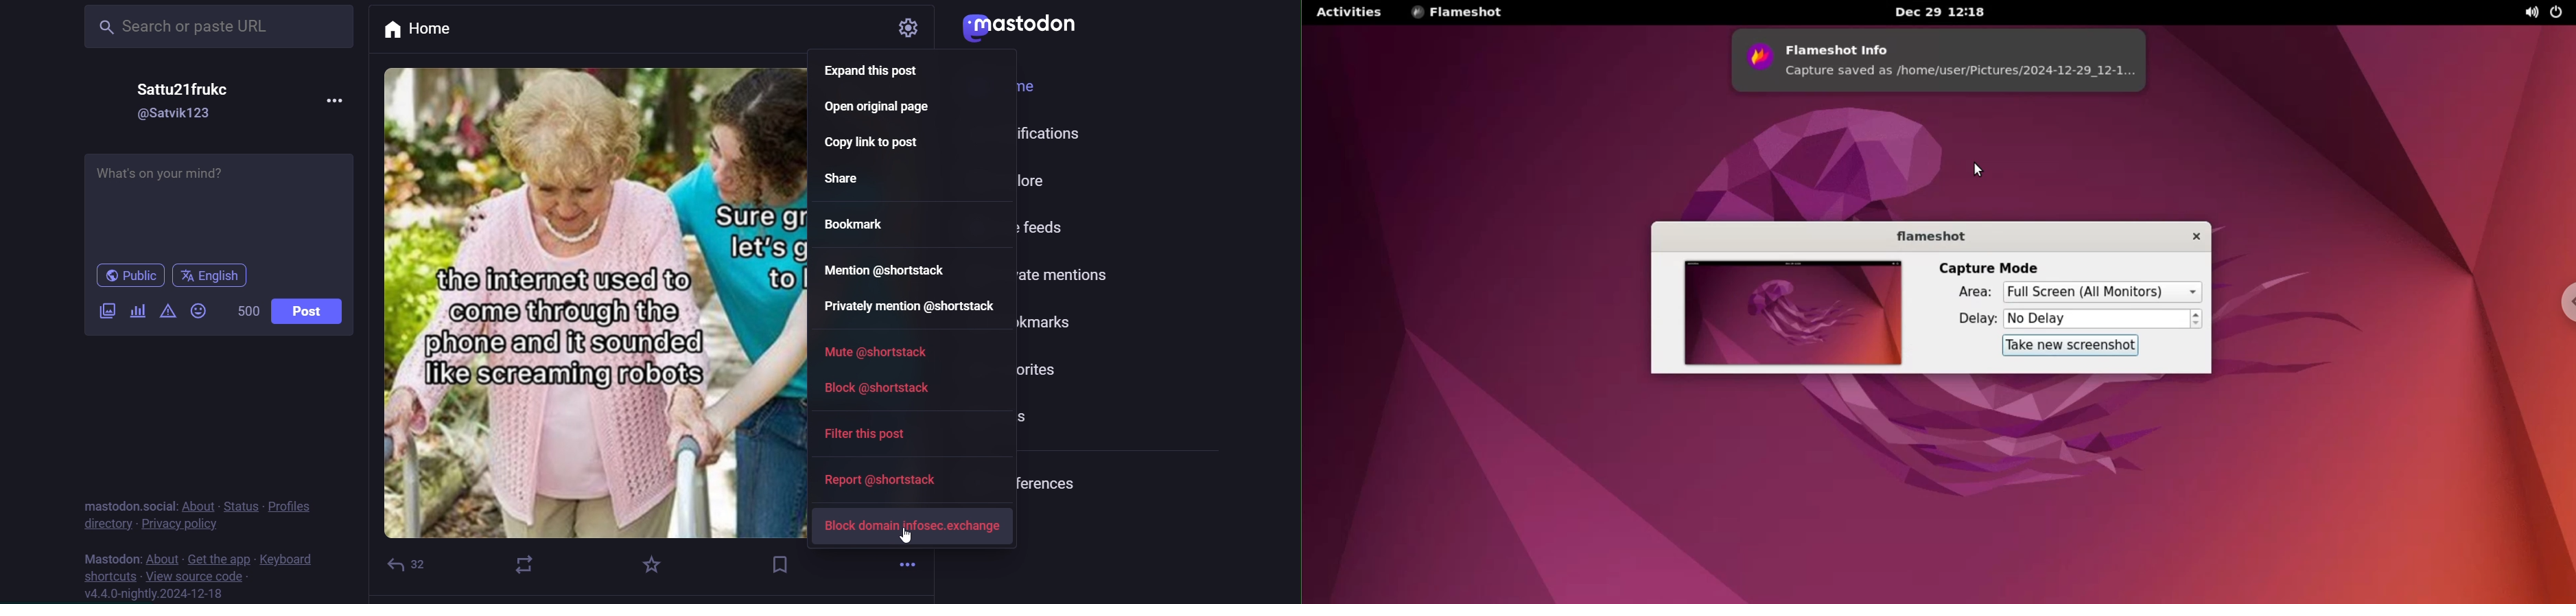 Image resolution: width=2576 pixels, height=616 pixels. I want to click on post, so click(309, 311).